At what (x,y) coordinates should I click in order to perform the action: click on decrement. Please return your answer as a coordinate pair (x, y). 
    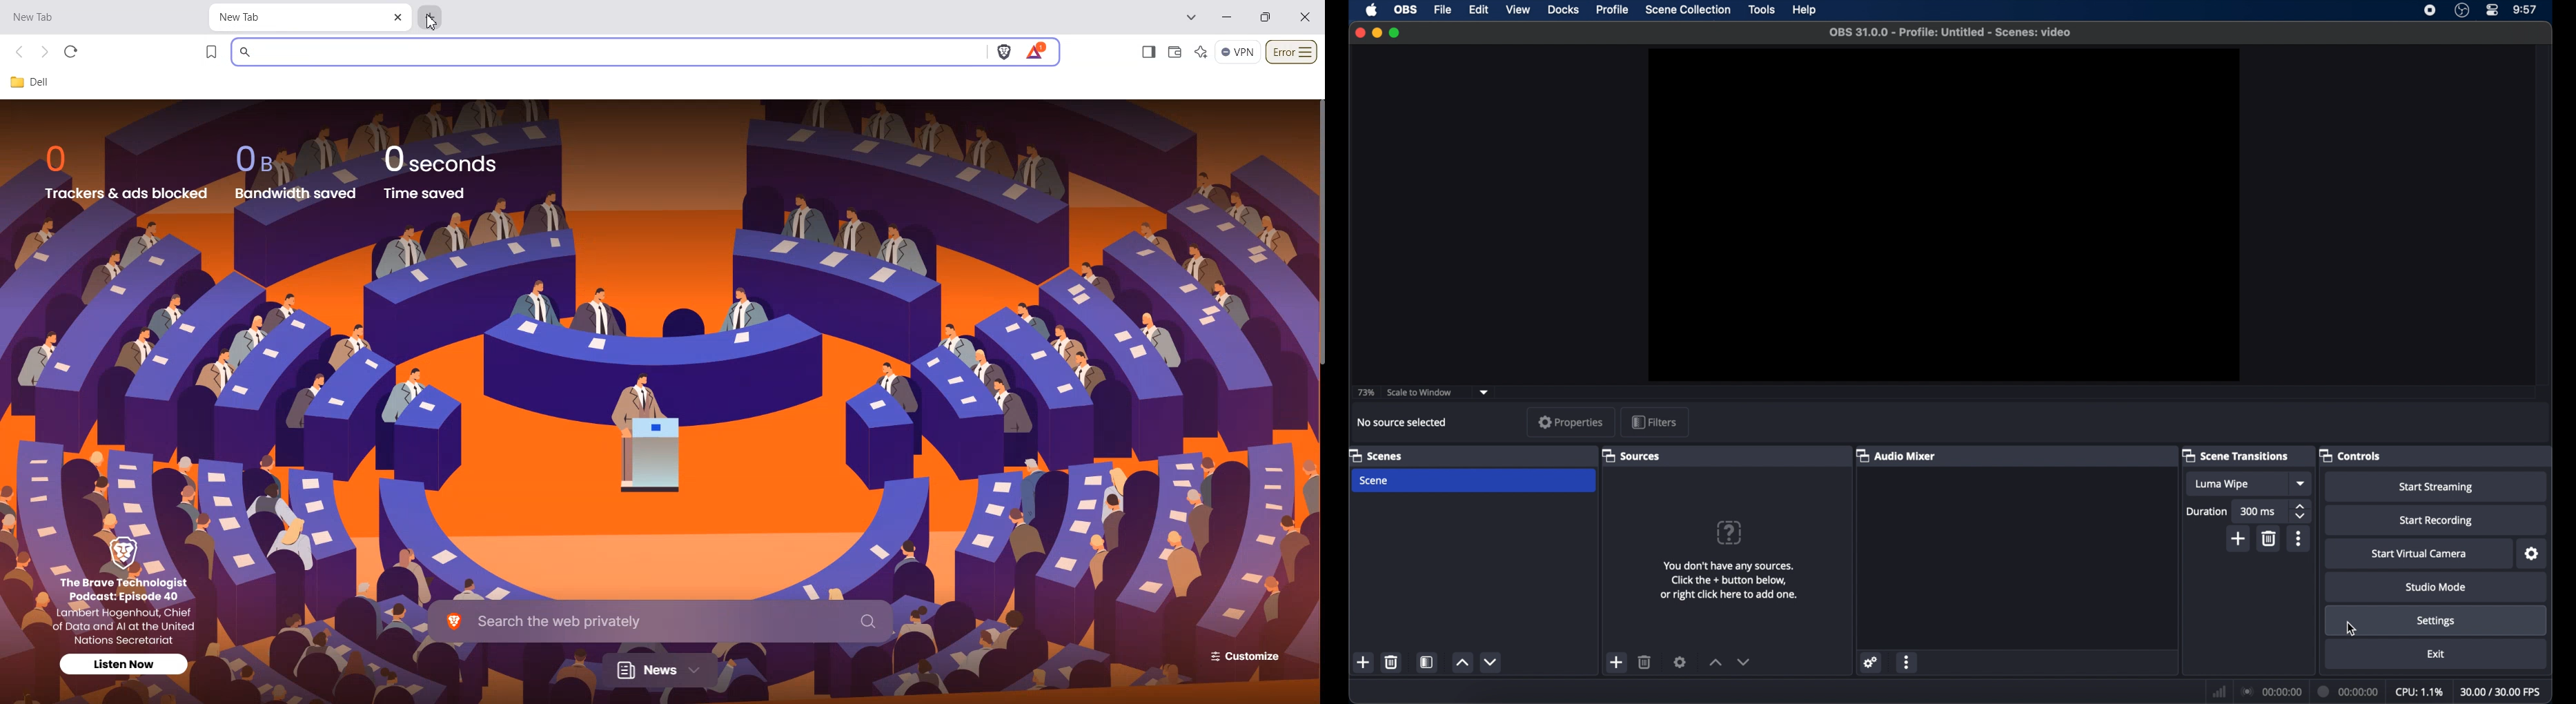
    Looking at the image, I should click on (1743, 662).